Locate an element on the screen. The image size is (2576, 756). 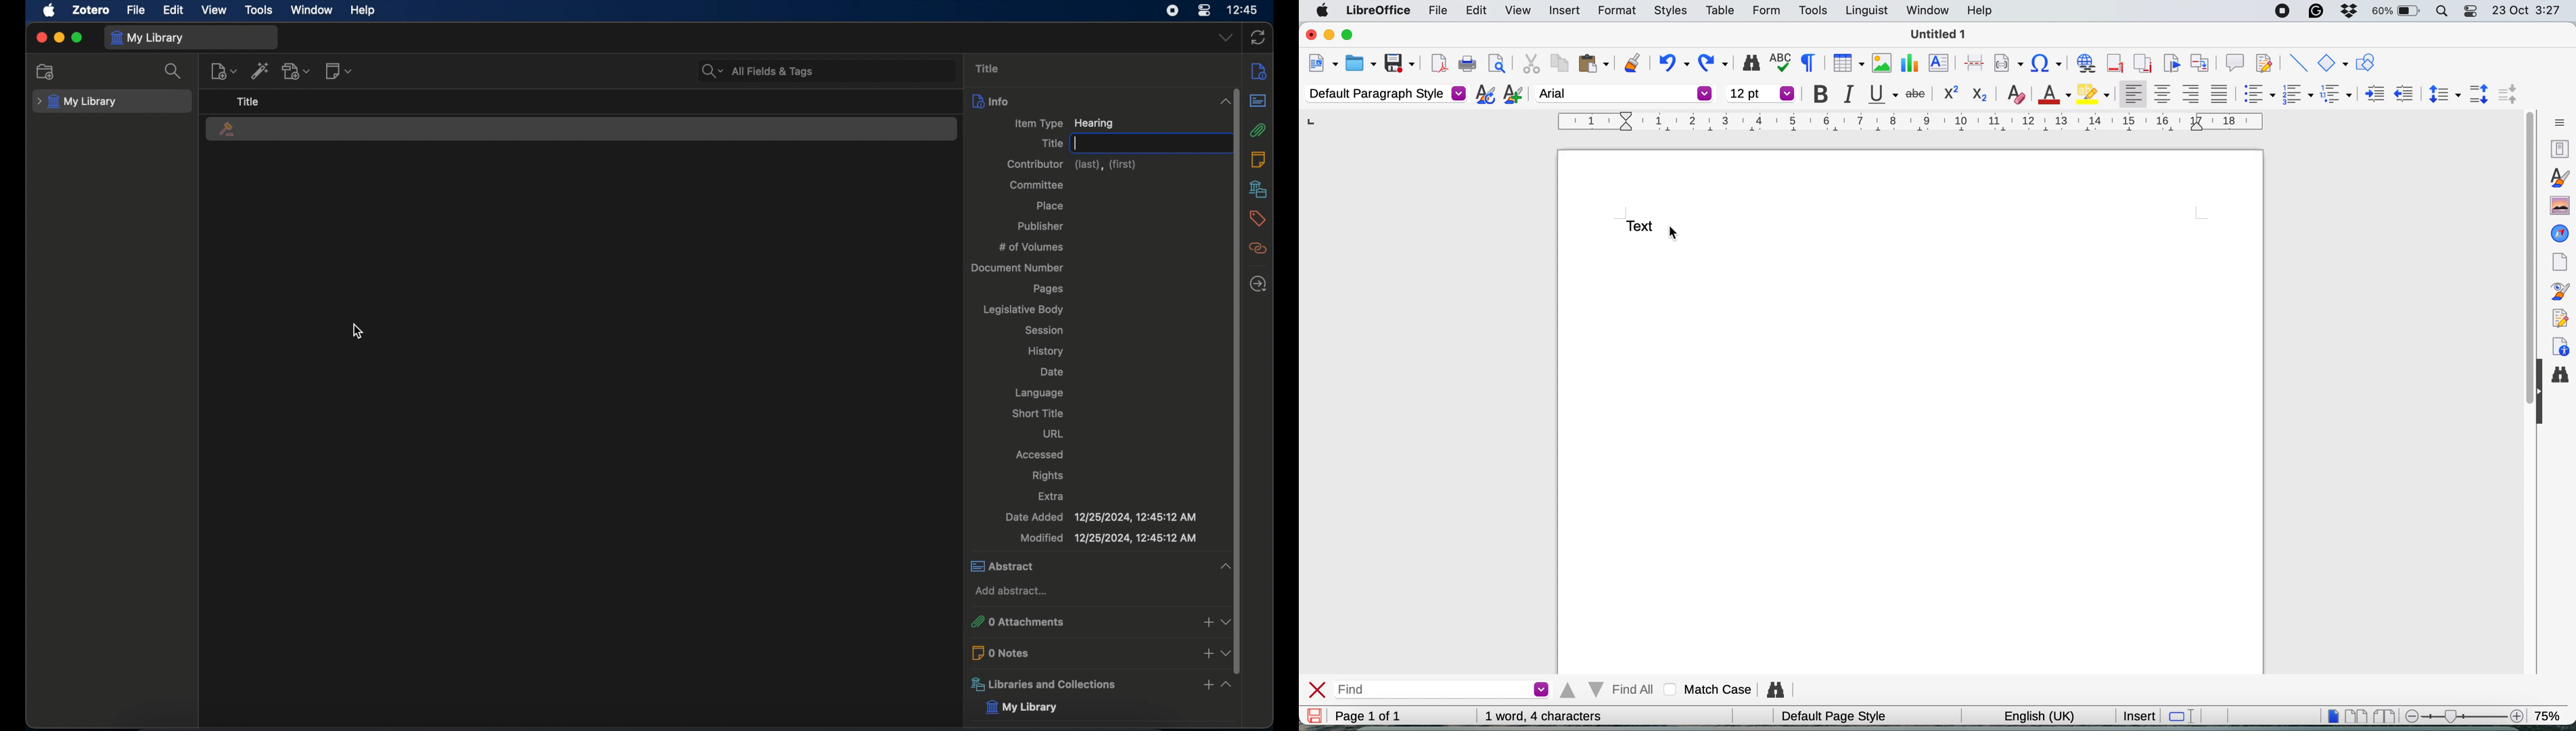
0 attachments is located at coordinates (1100, 623).